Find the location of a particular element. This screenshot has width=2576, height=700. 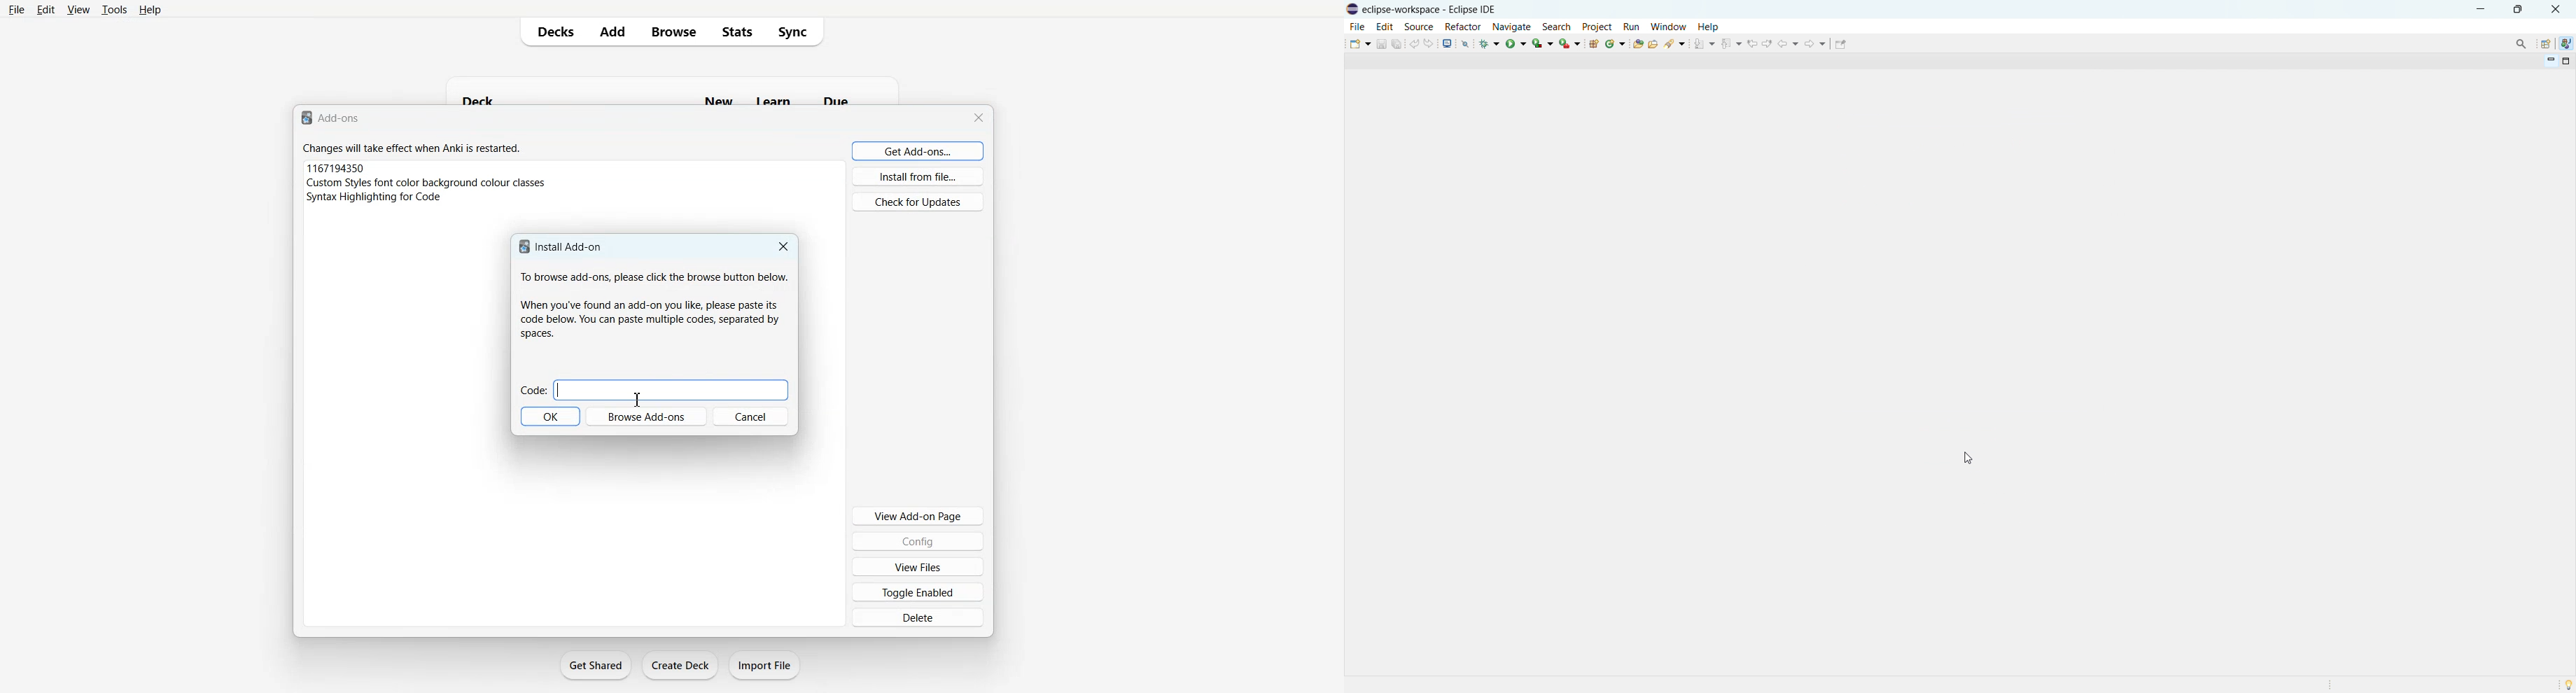

Add is located at coordinates (613, 31).